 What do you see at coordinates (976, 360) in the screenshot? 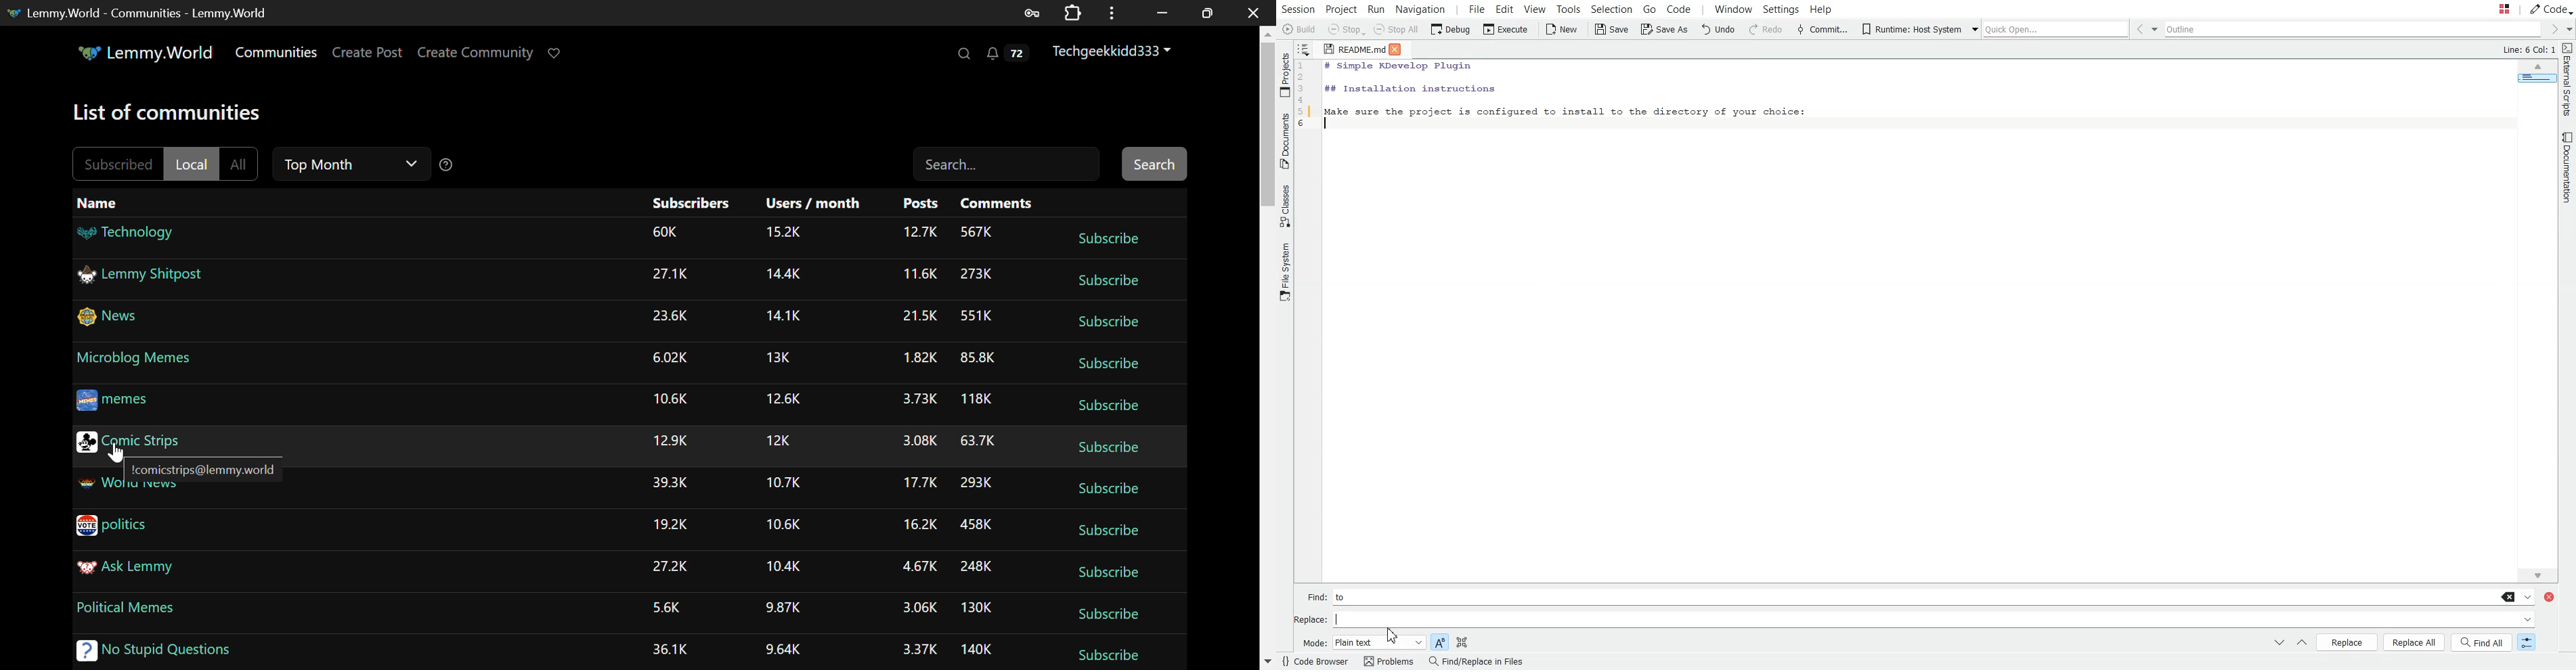
I see `Amount` at bounding box center [976, 360].